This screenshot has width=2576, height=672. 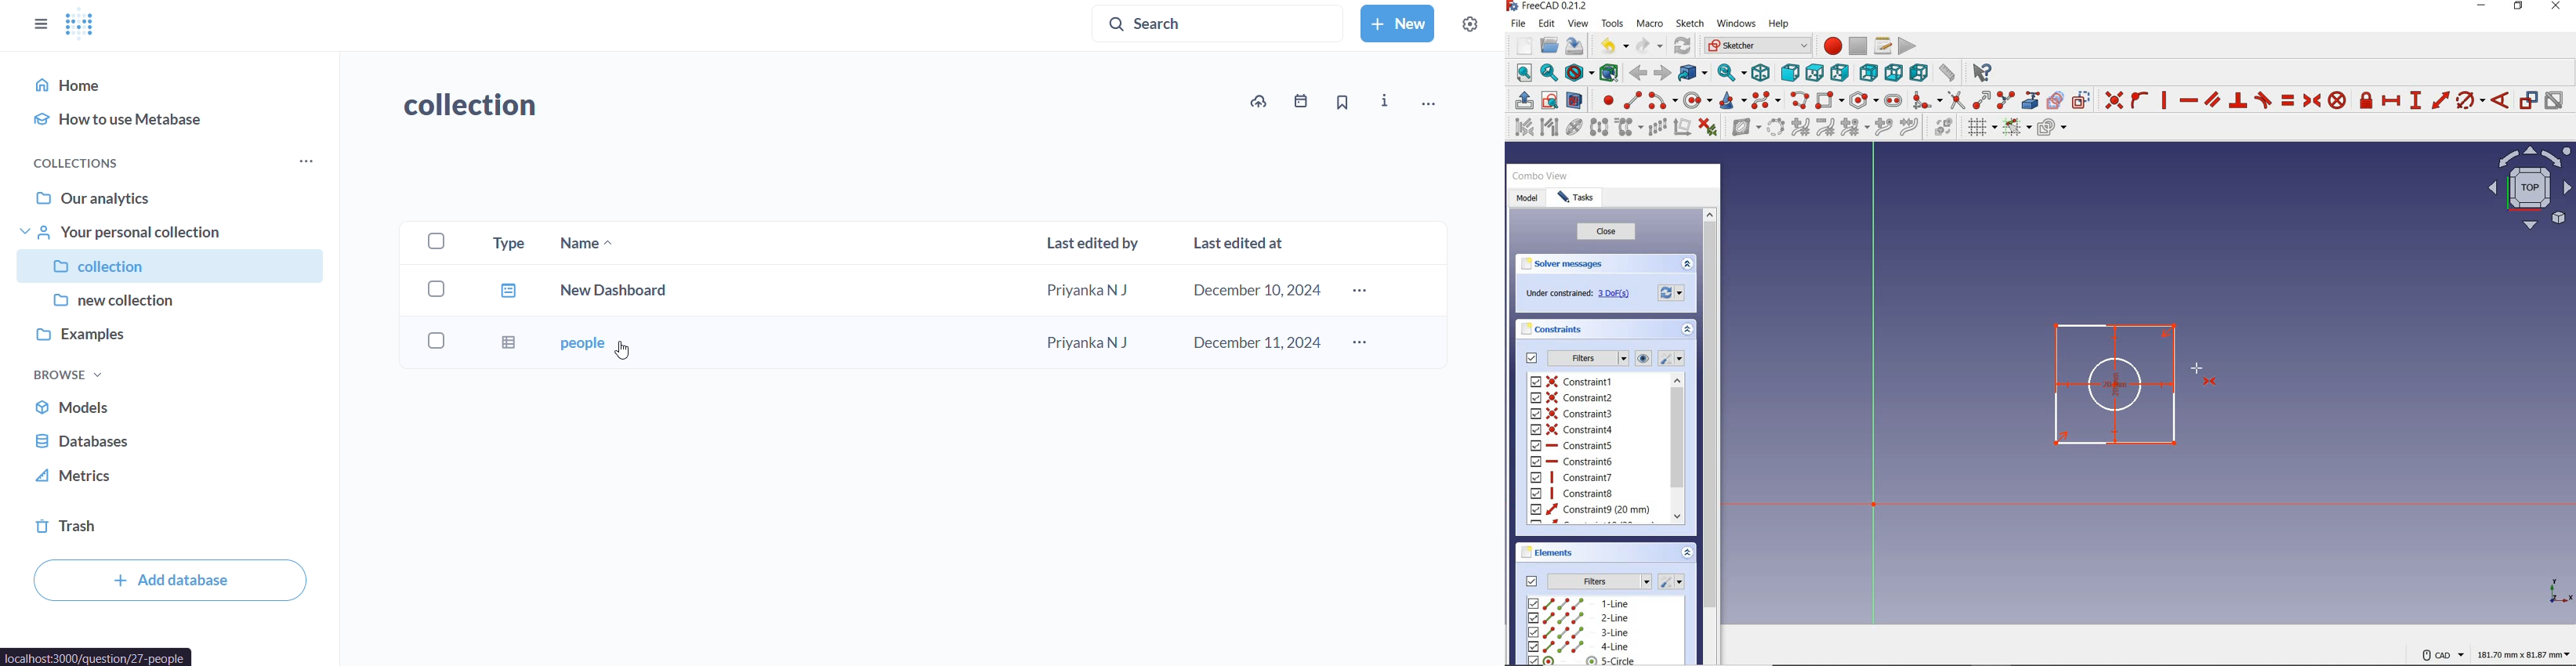 I want to click on forces recomputation of active document, so click(x=1674, y=295).